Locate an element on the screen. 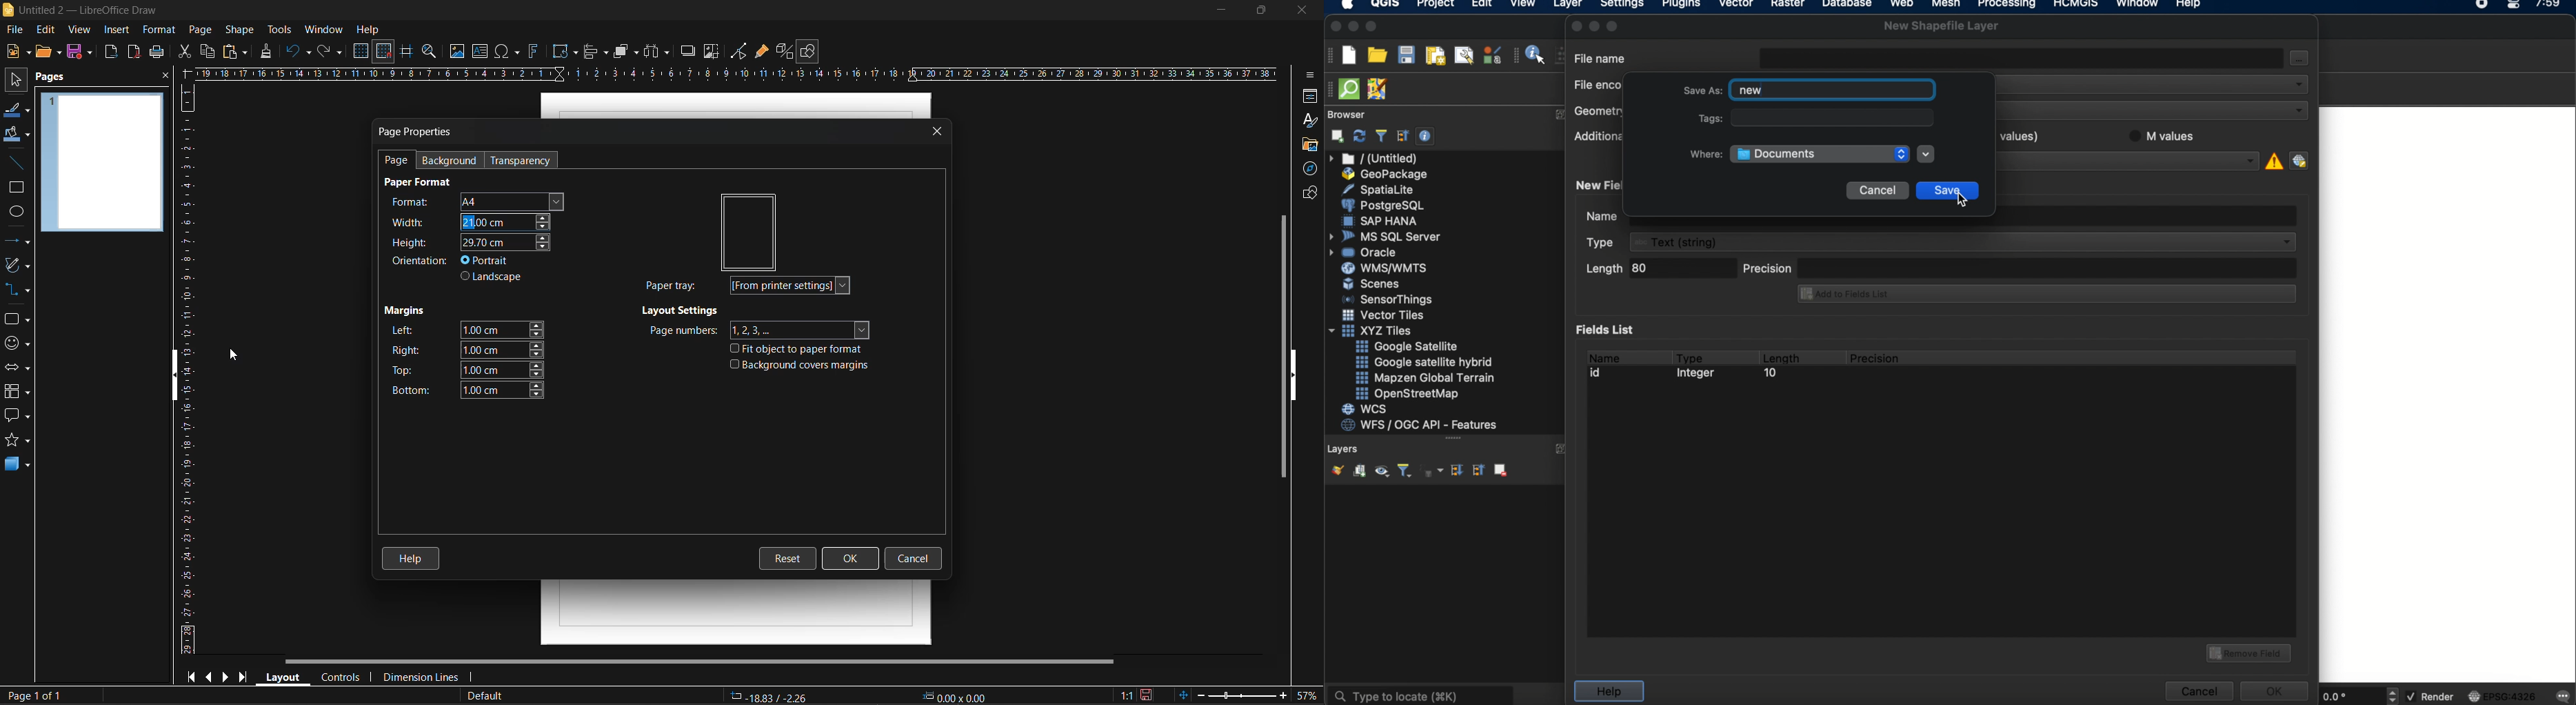 The height and width of the screenshot is (728, 2576). JOSM remote is located at coordinates (1379, 89).